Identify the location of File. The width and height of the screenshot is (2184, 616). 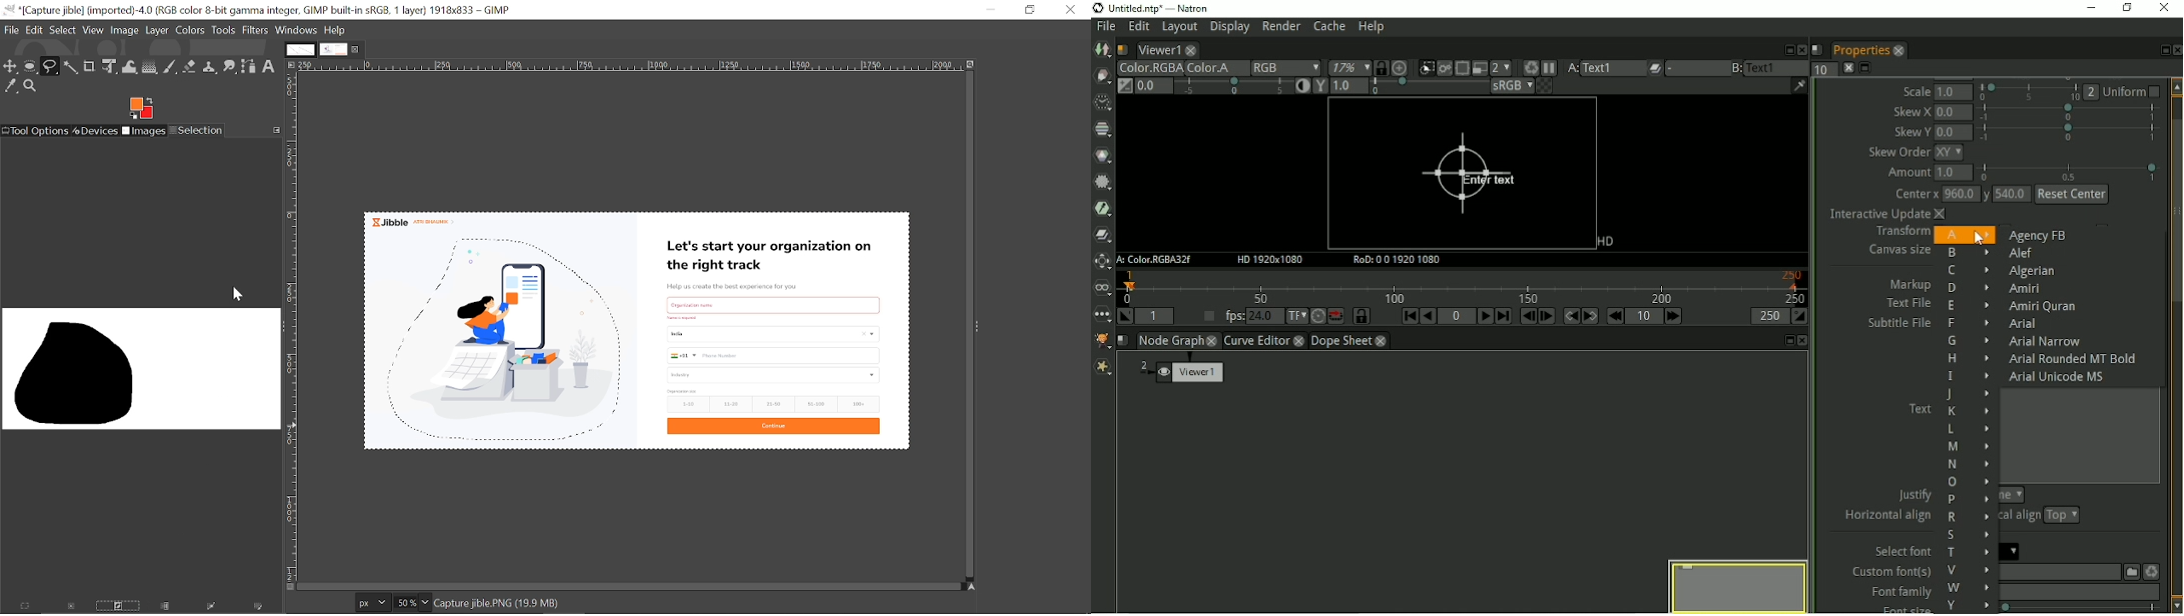
(11, 28).